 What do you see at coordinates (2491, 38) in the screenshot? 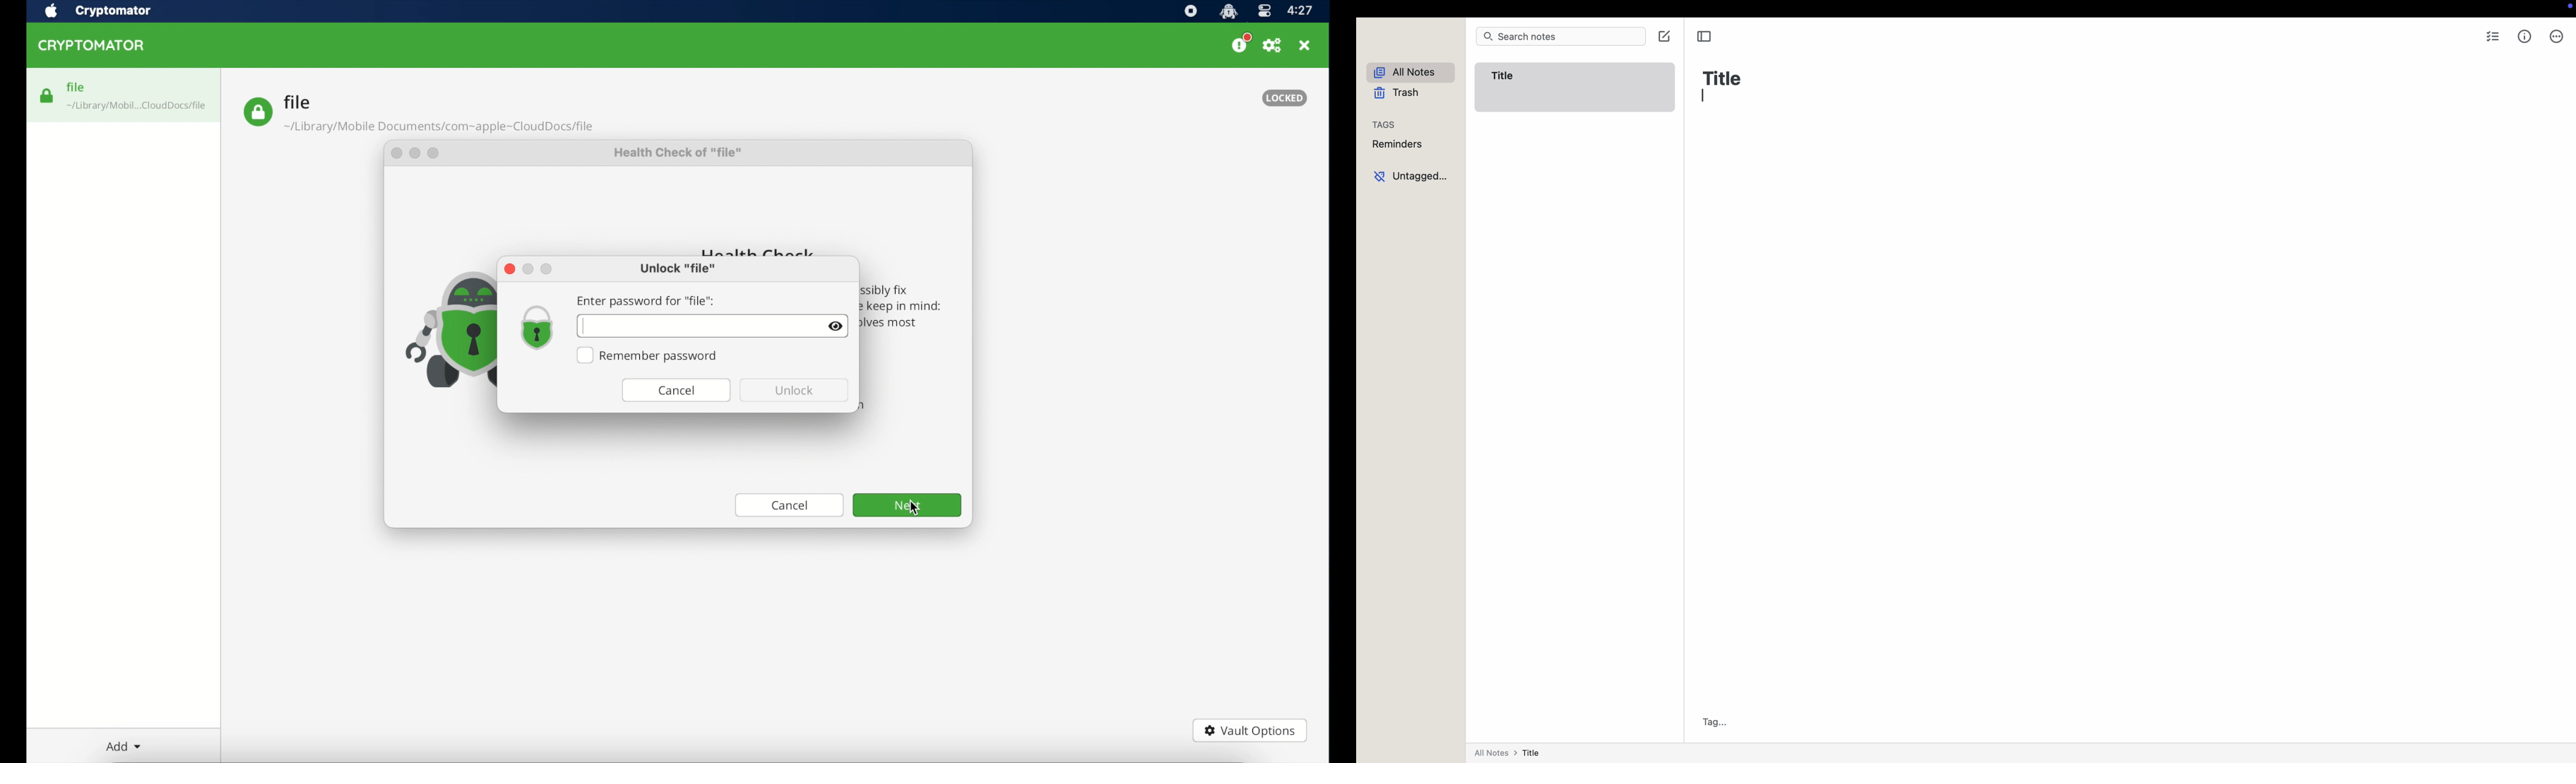
I see `checklist` at bounding box center [2491, 38].